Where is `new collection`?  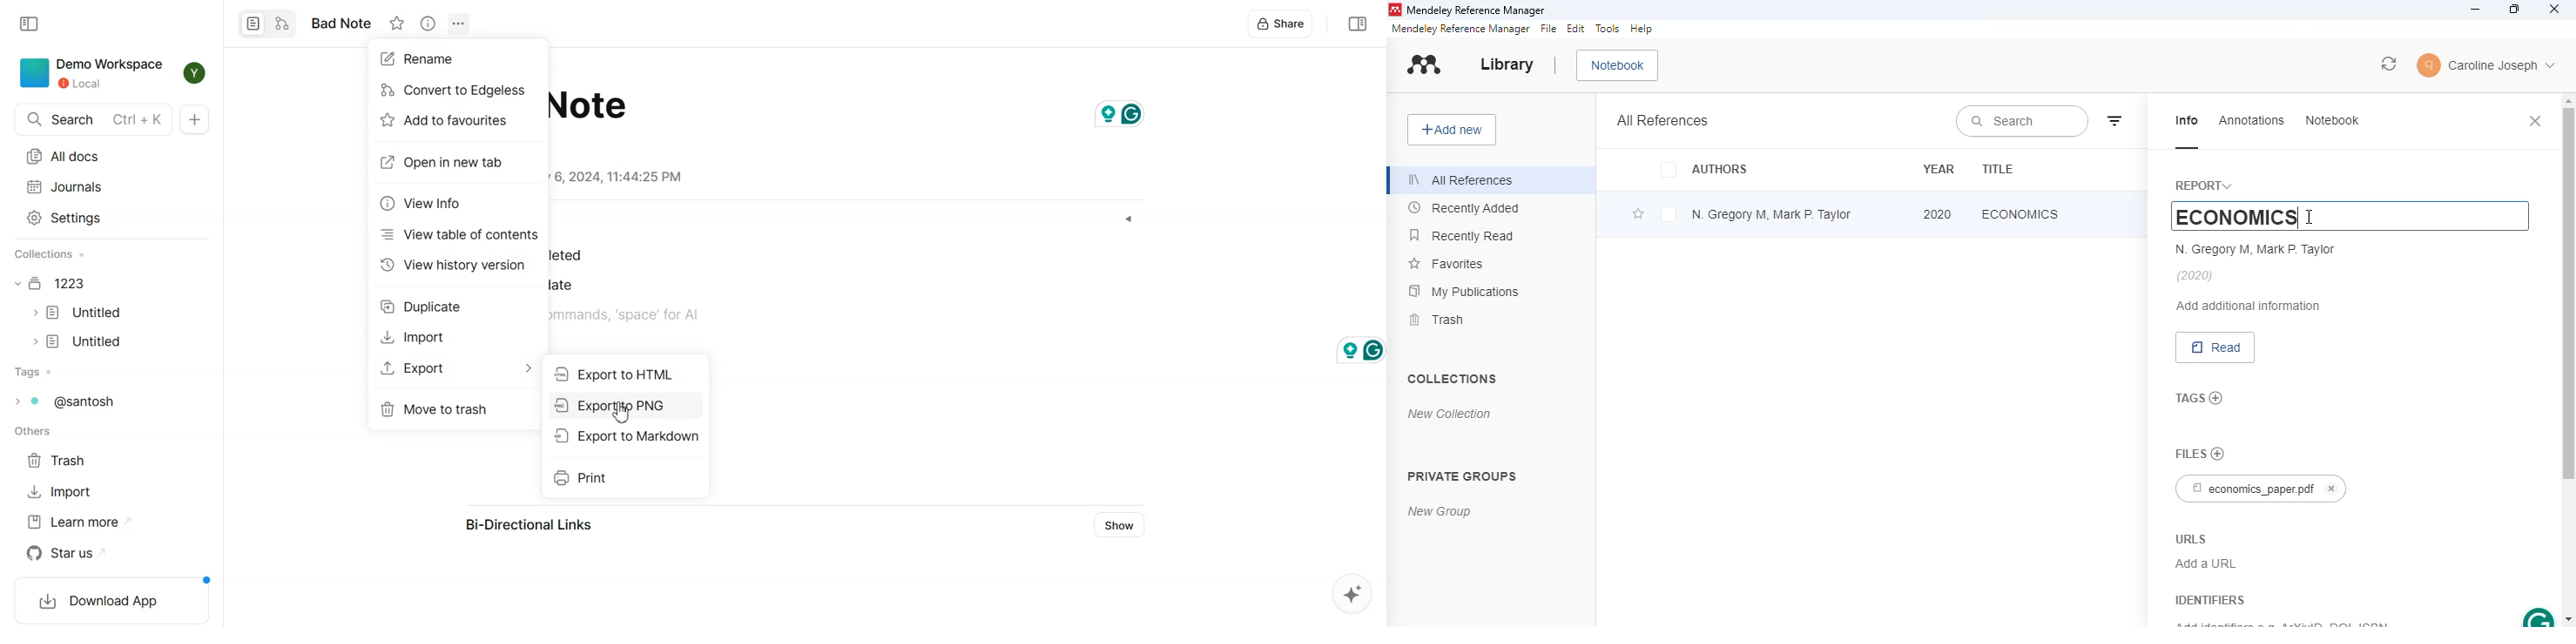
new collection is located at coordinates (1450, 414).